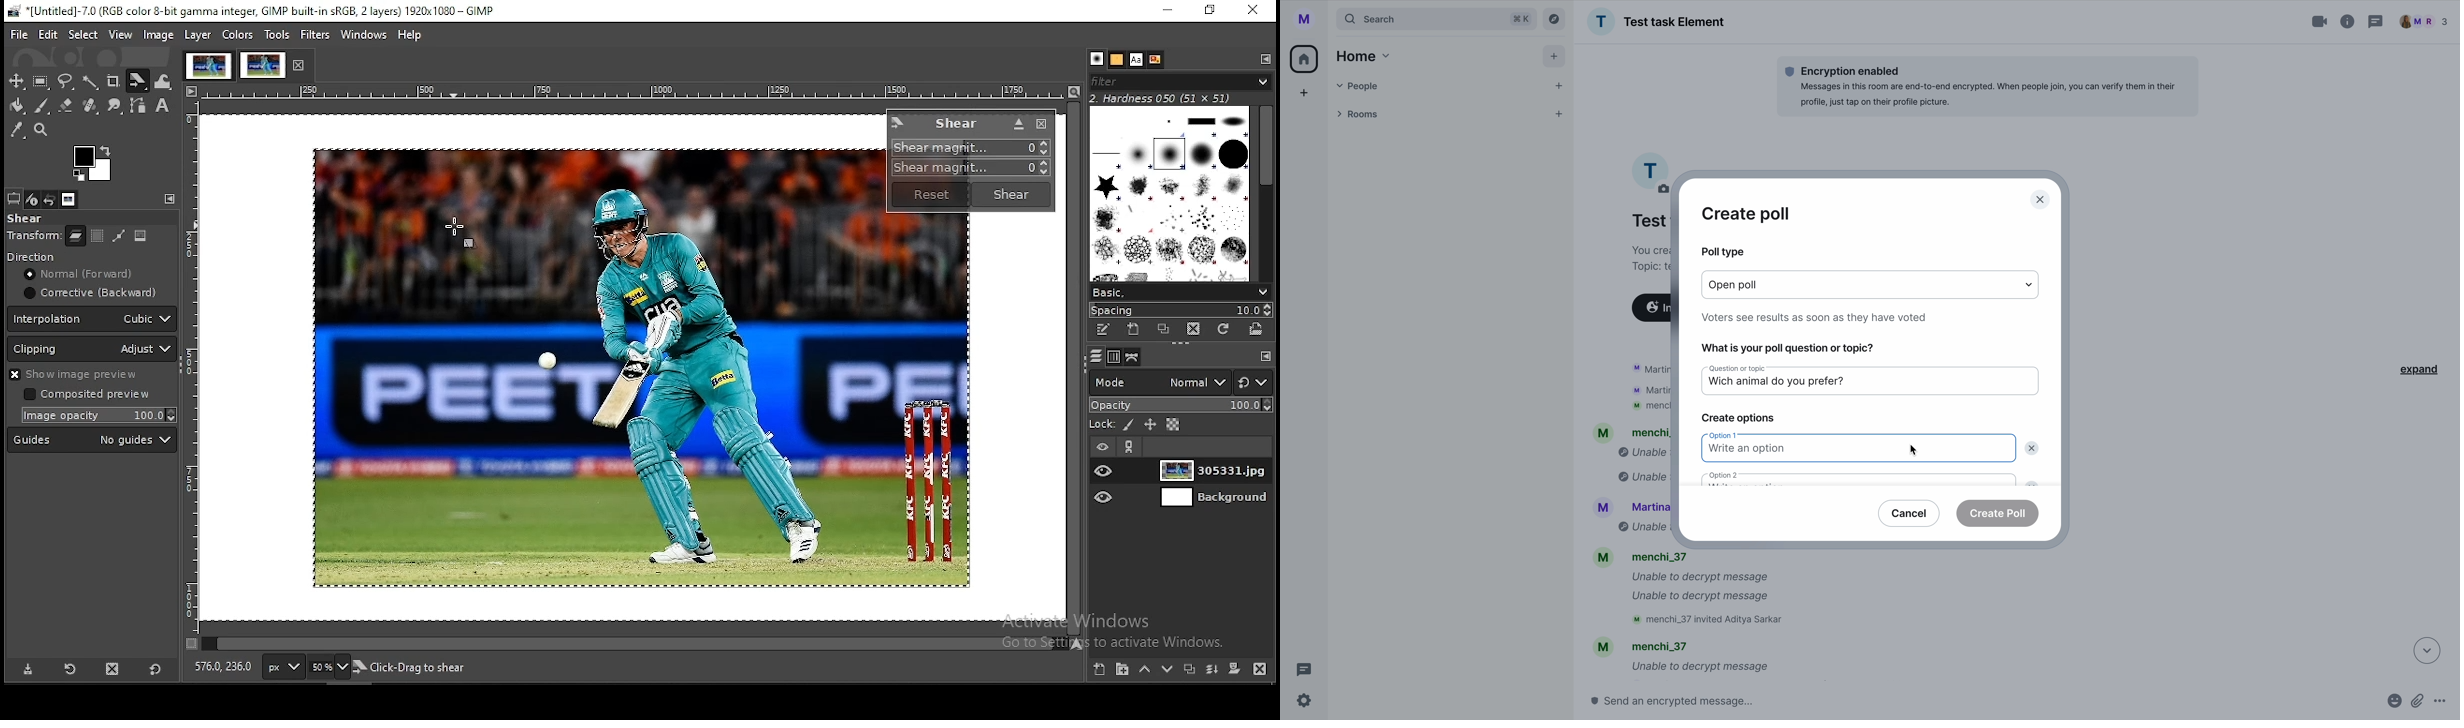 This screenshot has width=2464, height=728. What do you see at coordinates (1189, 669) in the screenshot?
I see `duplicate layer` at bounding box center [1189, 669].